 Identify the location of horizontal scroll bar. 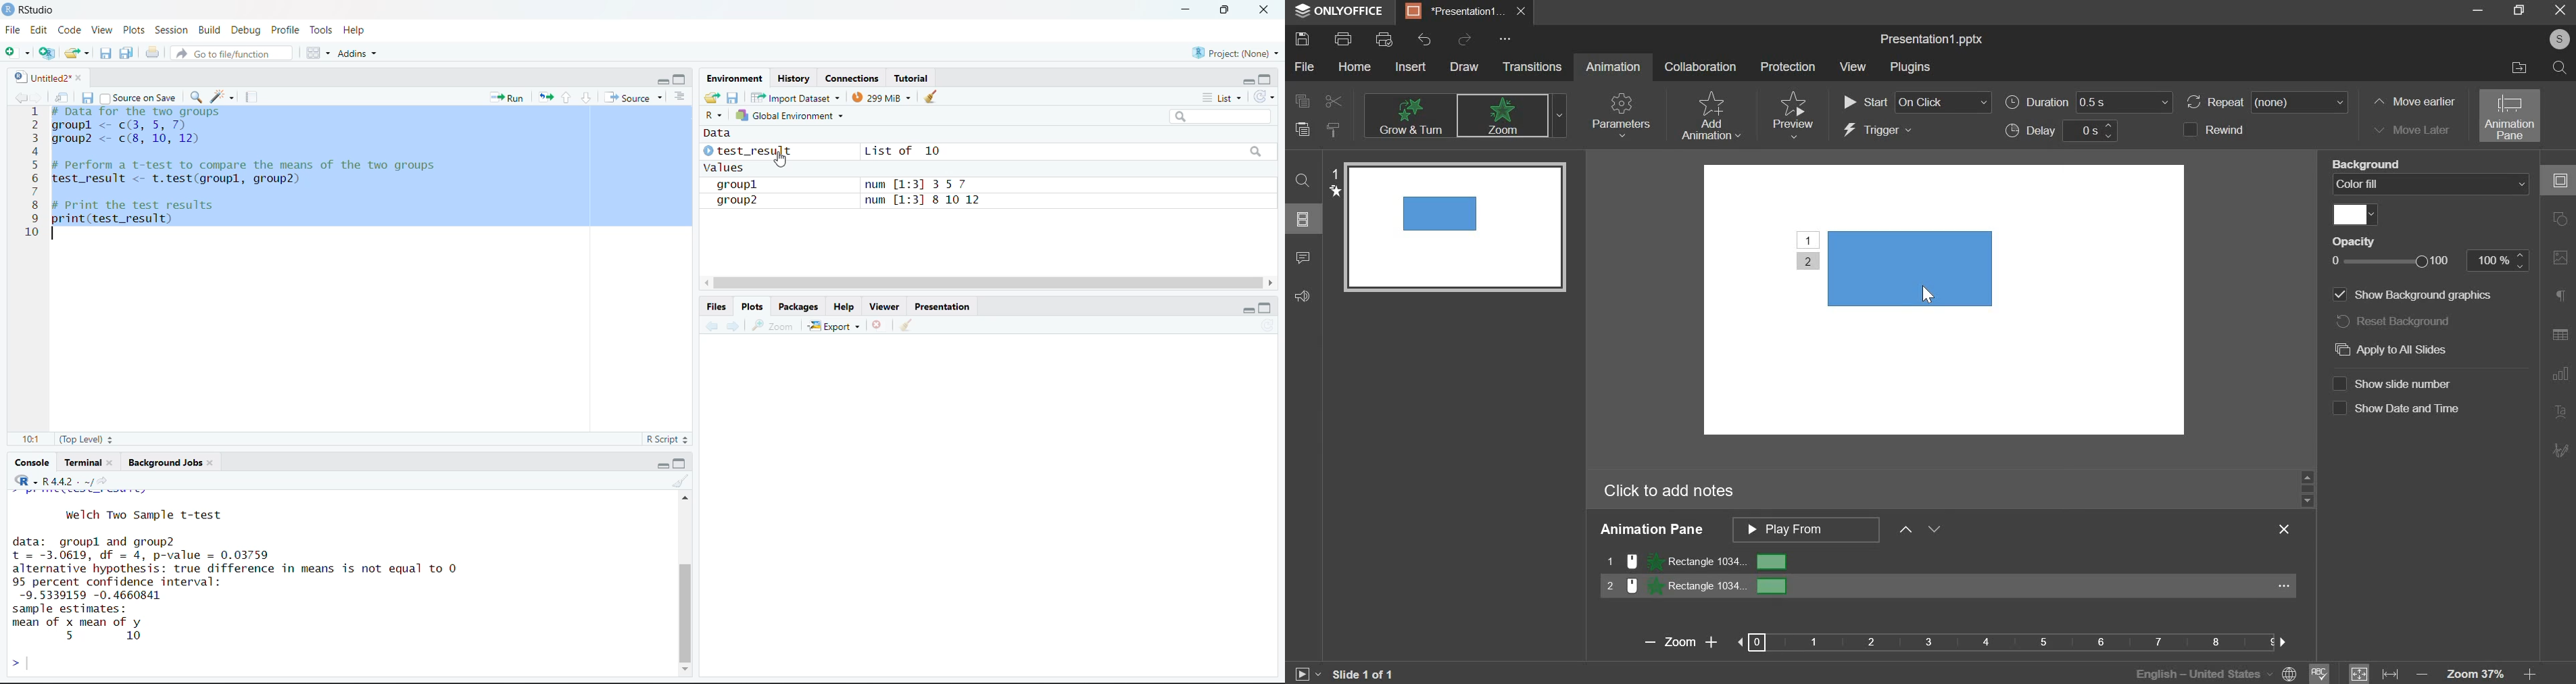
(987, 282).